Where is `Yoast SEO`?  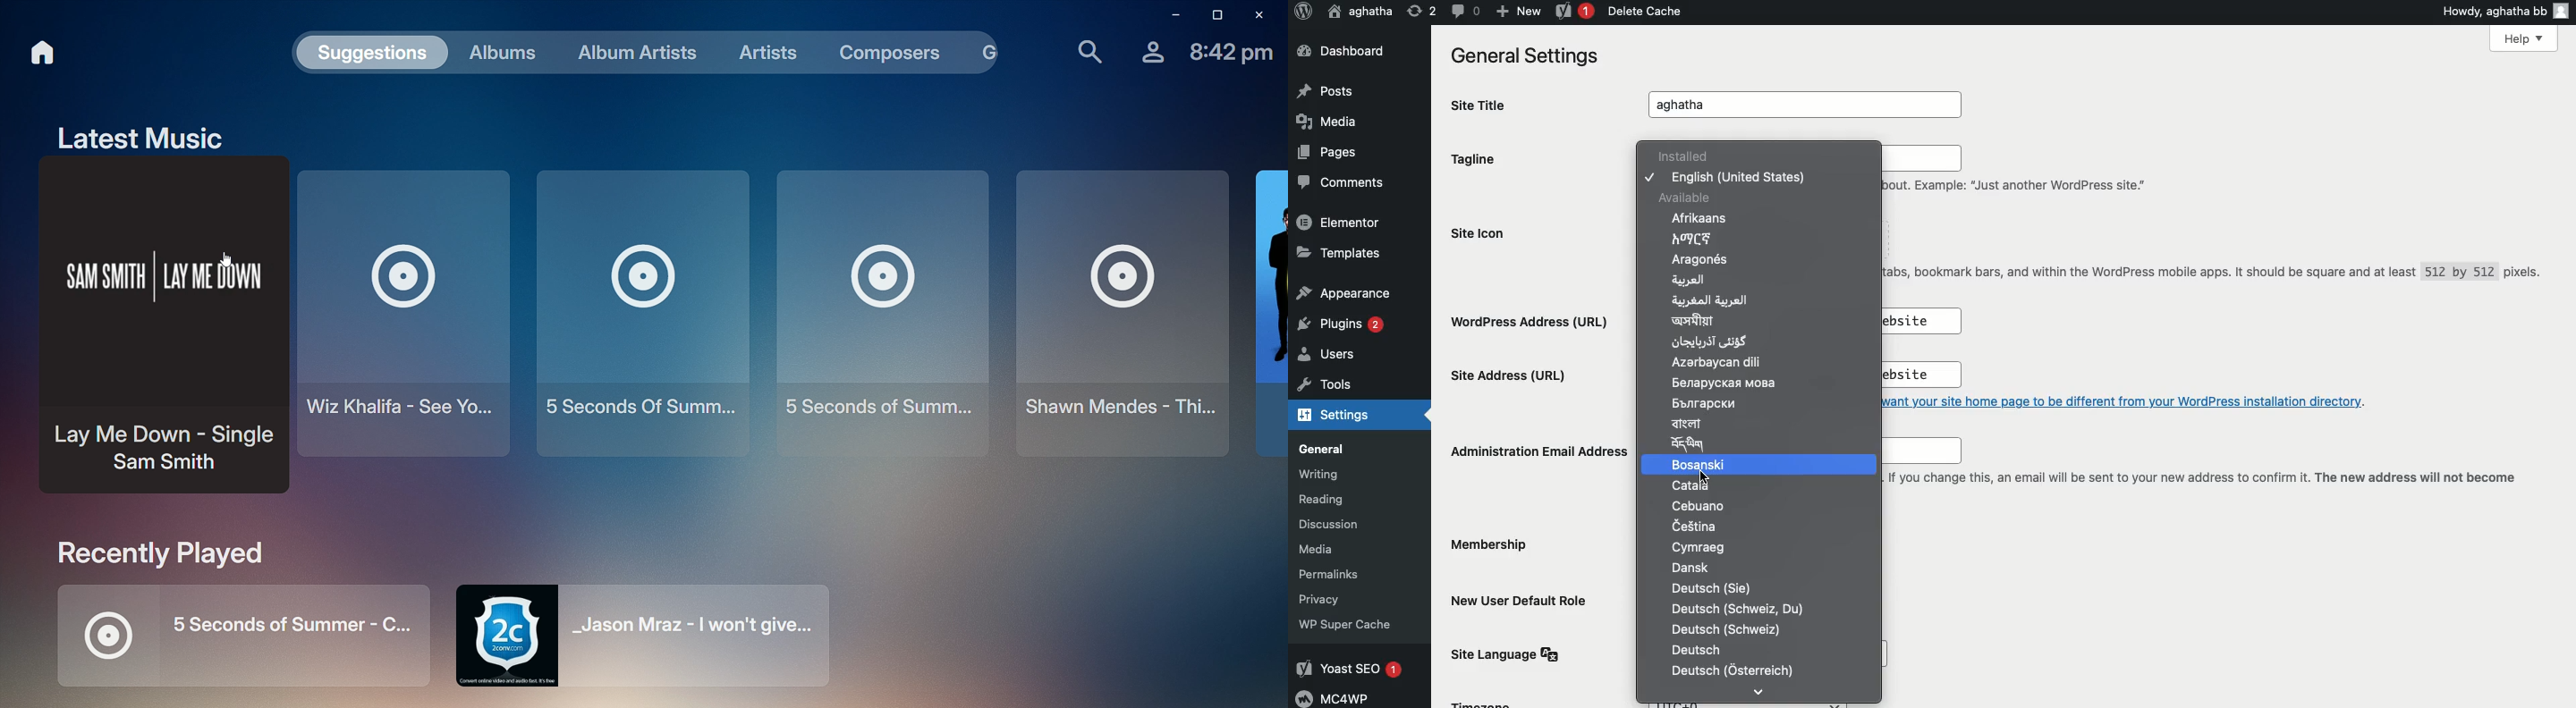 Yoast SEO is located at coordinates (1352, 670).